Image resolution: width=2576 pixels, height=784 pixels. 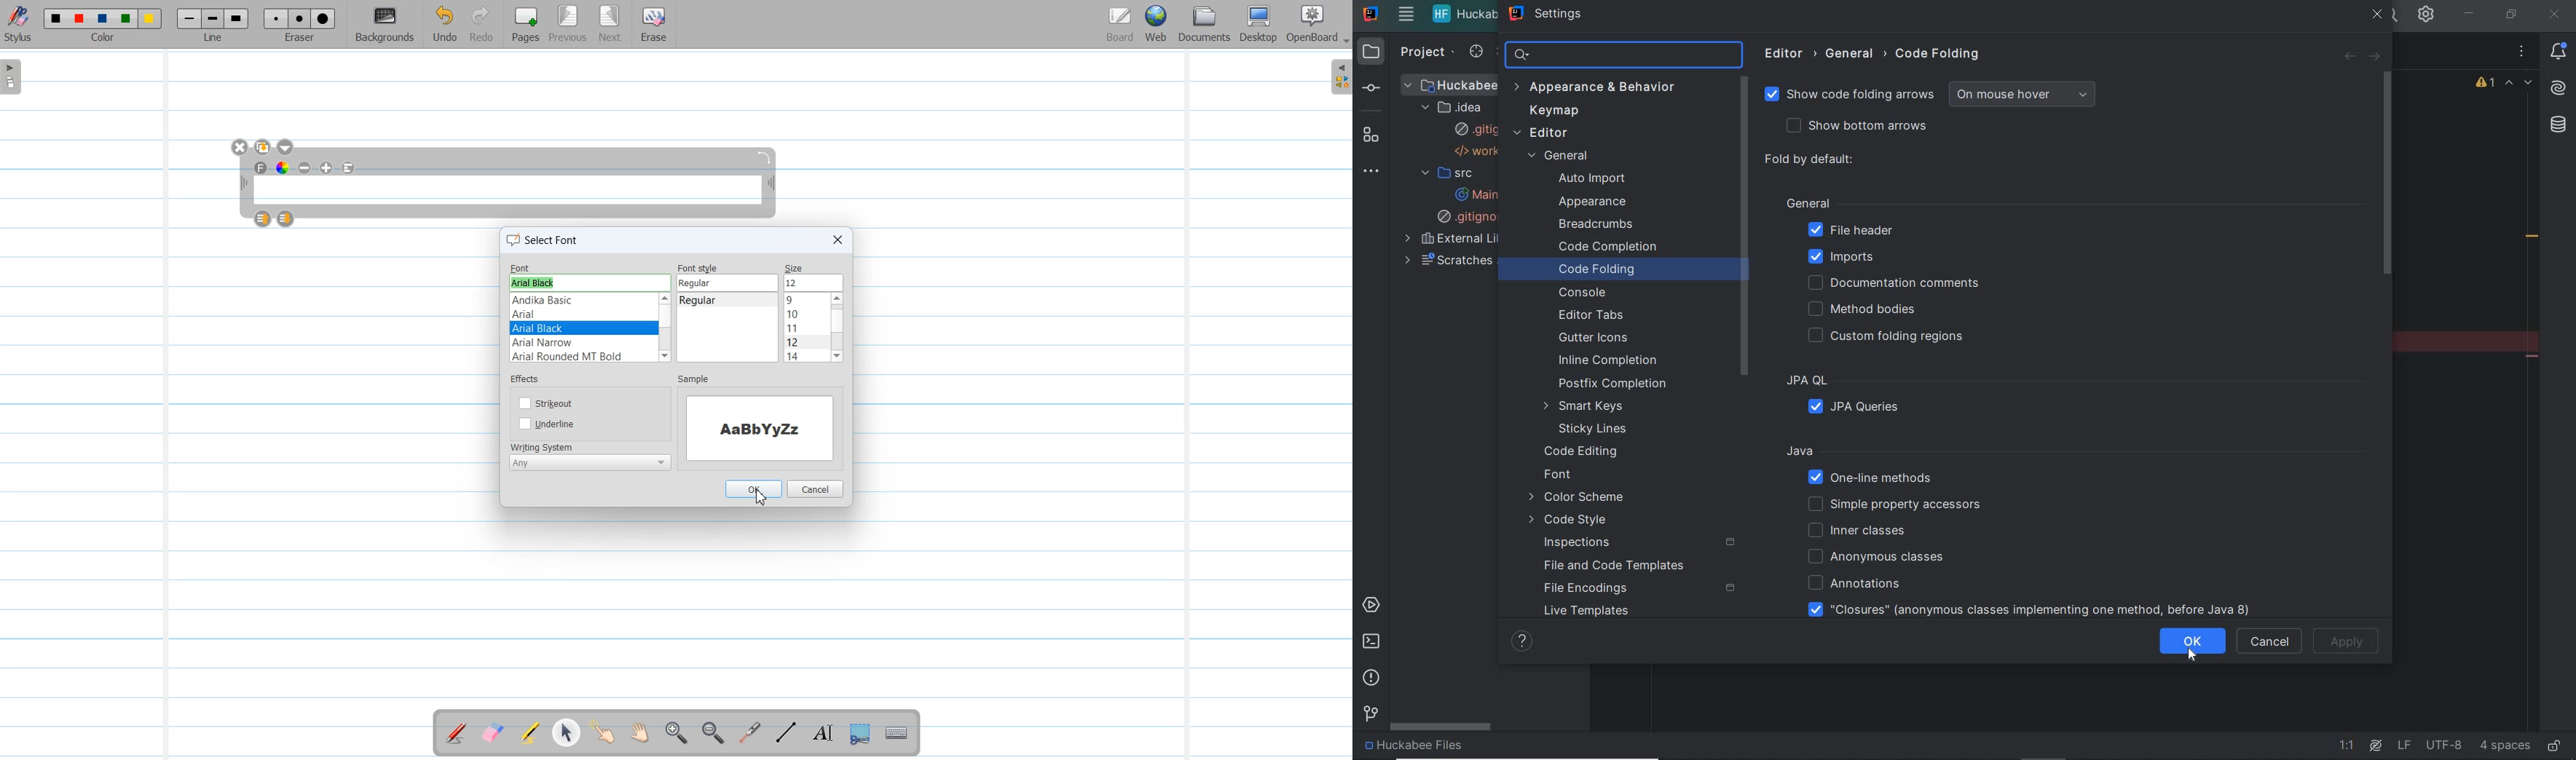 I want to click on editor, so click(x=1790, y=55).